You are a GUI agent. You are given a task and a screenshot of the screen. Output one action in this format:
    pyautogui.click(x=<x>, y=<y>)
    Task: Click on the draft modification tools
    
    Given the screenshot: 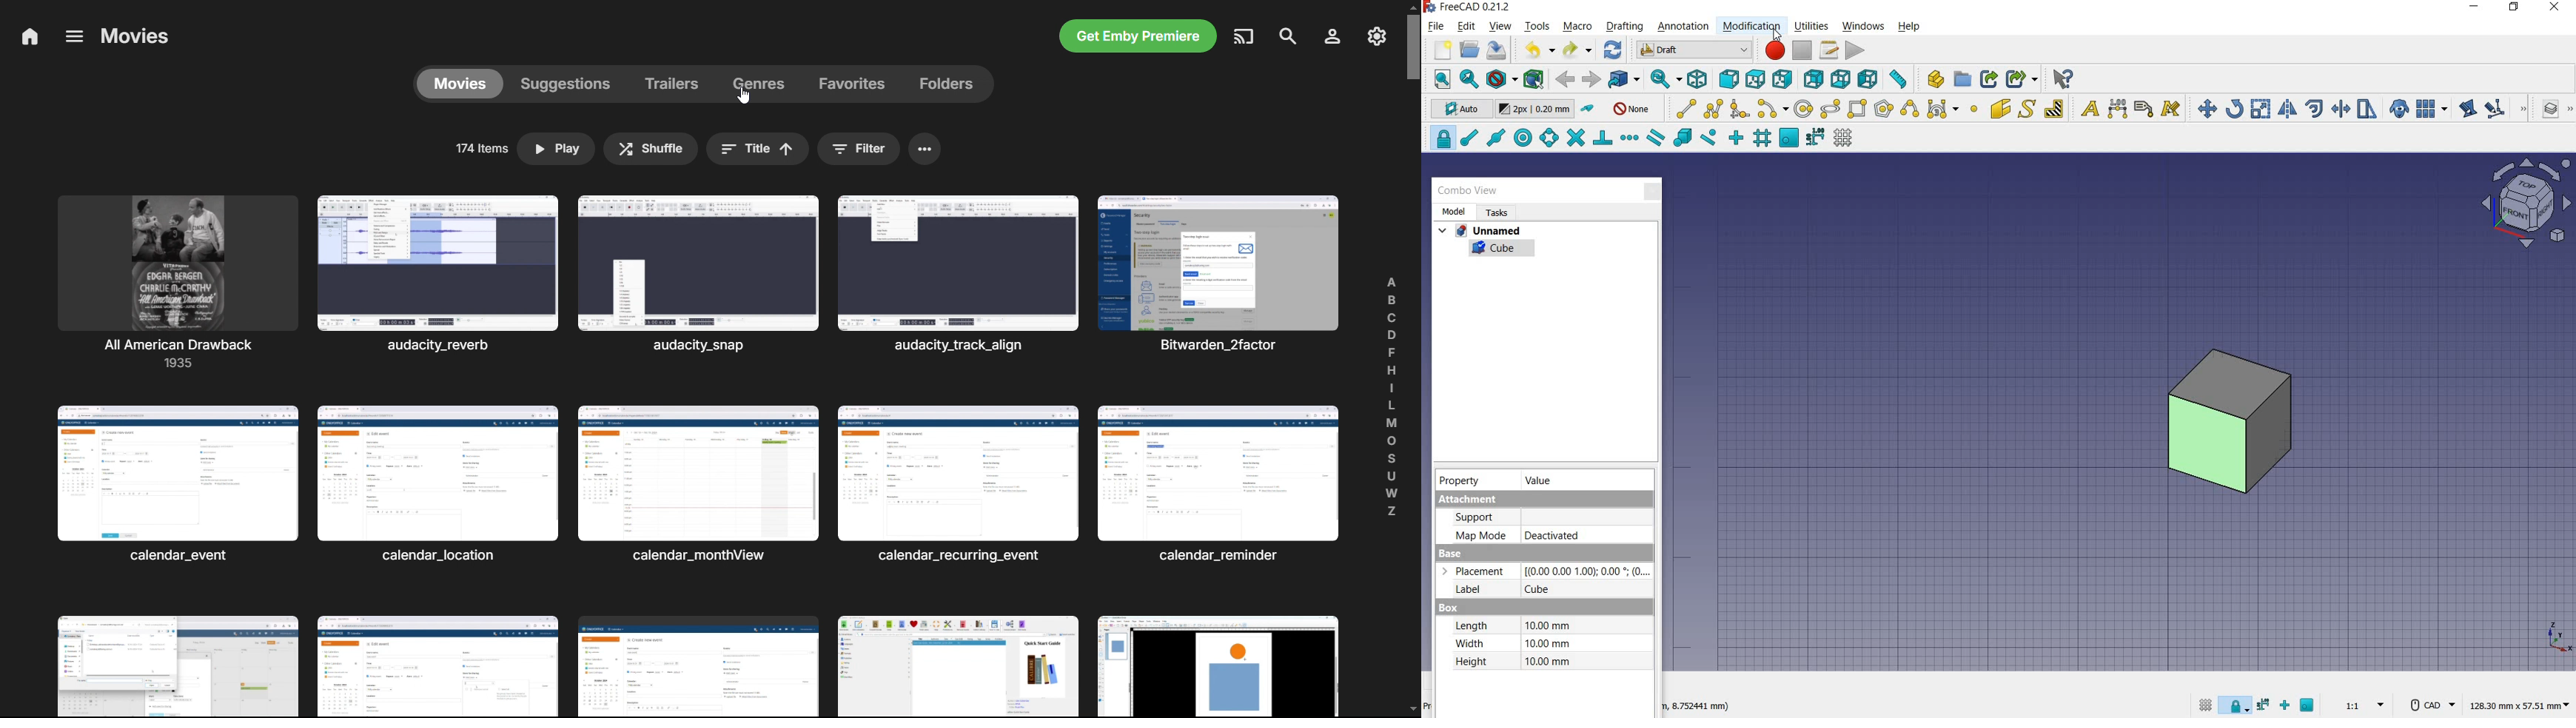 What is the action you would take?
    pyautogui.click(x=2525, y=110)
    